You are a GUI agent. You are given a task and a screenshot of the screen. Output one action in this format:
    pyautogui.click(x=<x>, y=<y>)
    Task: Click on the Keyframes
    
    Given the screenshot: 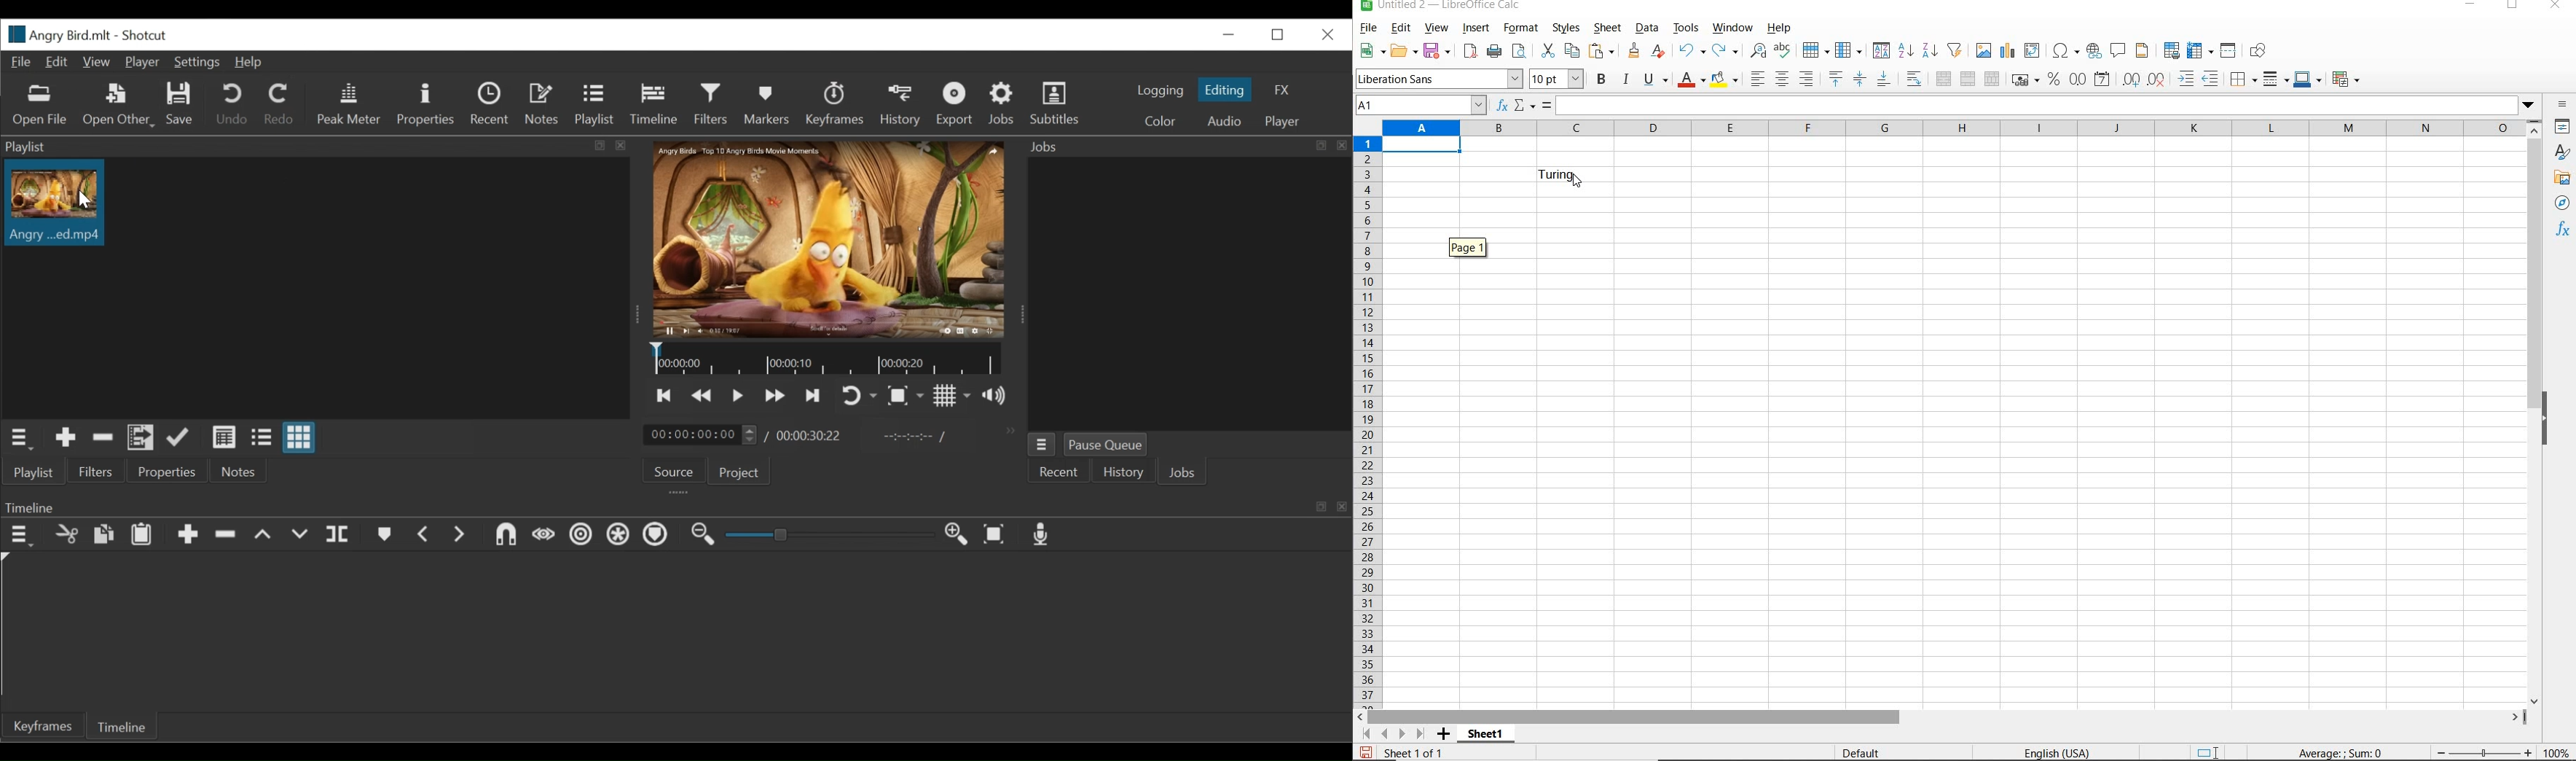 What is the action you would take?
    pyautogui.click(x=835, y=104)
    